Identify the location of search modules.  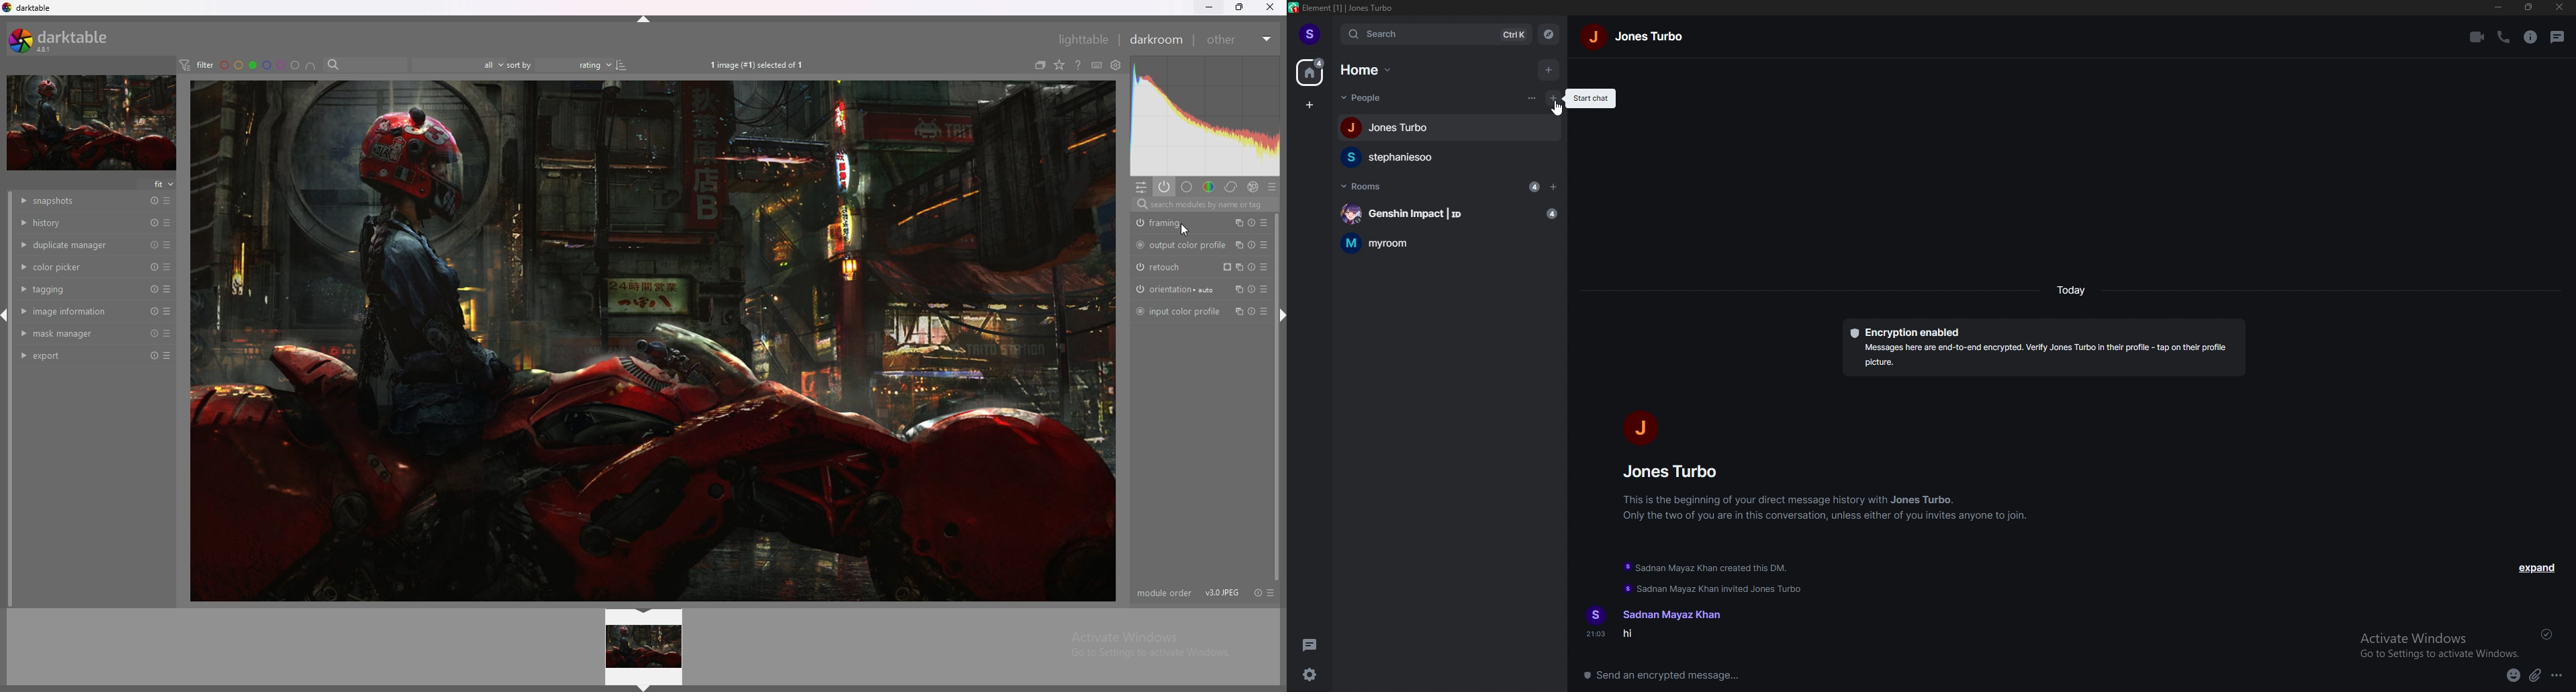
(1206, 206).